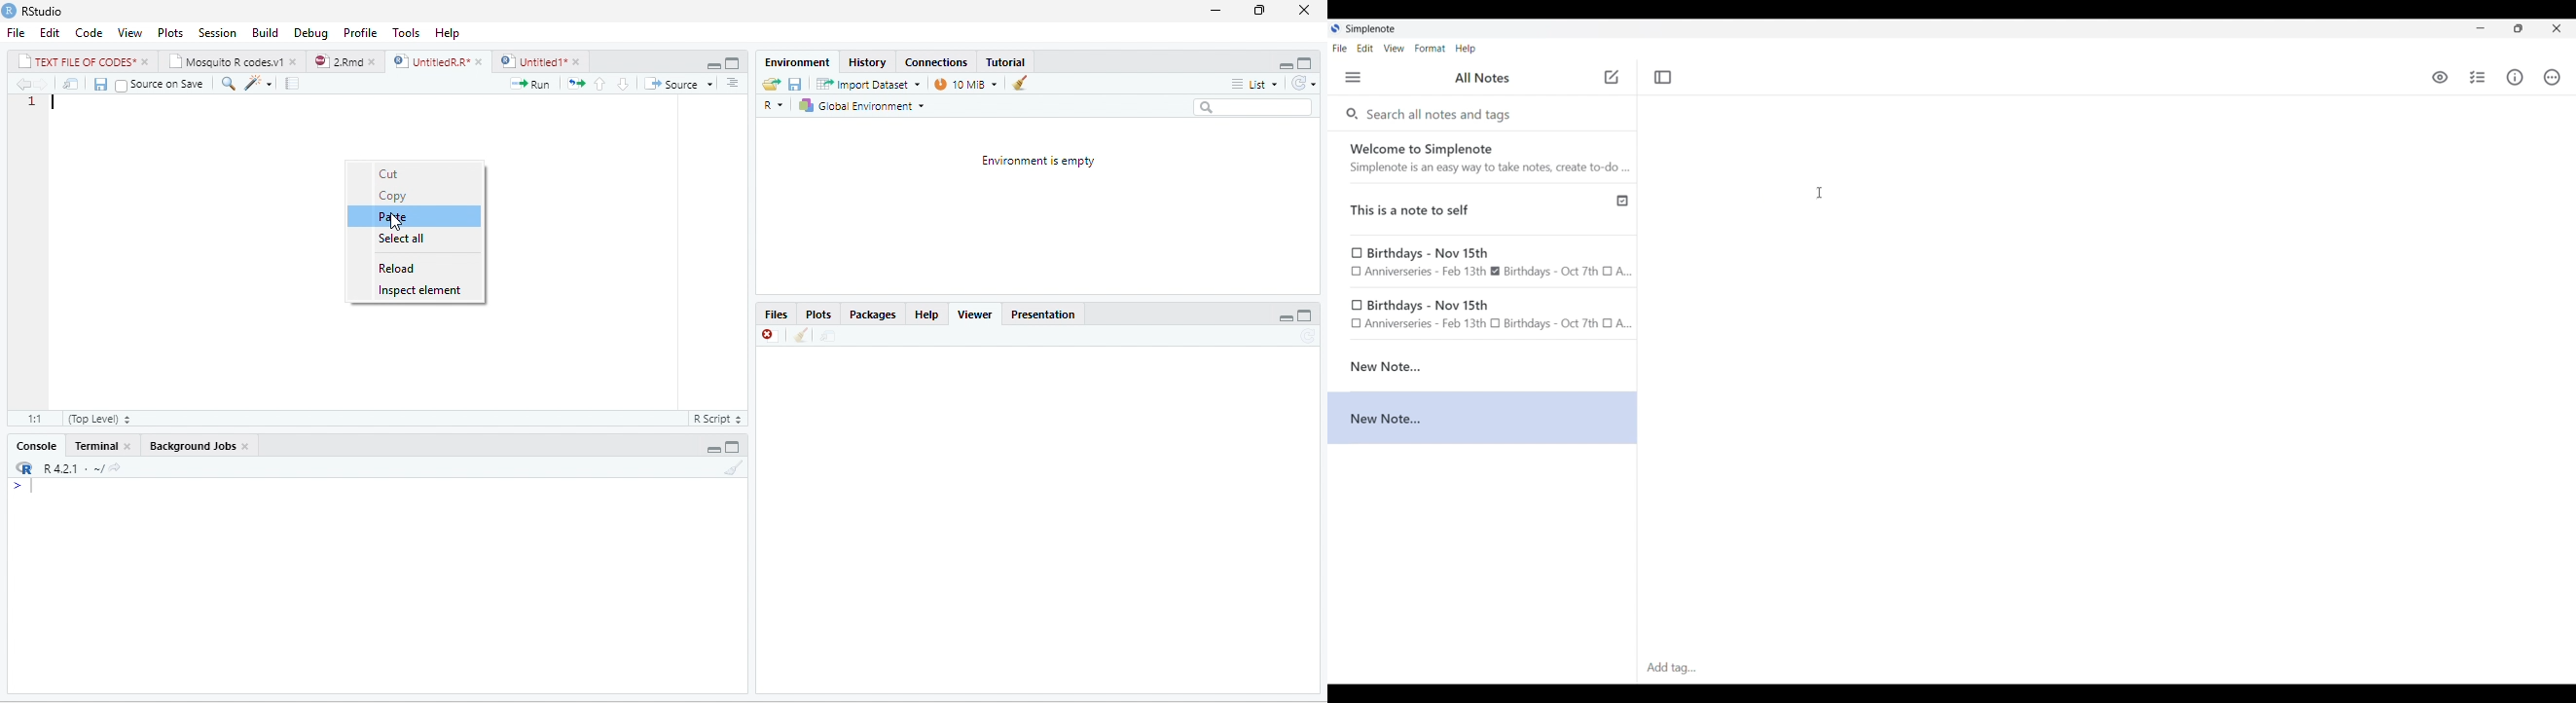 This screenshot has height=728, width=2576. What do you see at coordinates (875, 315) in the screenshot?
I see `Packages` at bounding box center [875, 315].